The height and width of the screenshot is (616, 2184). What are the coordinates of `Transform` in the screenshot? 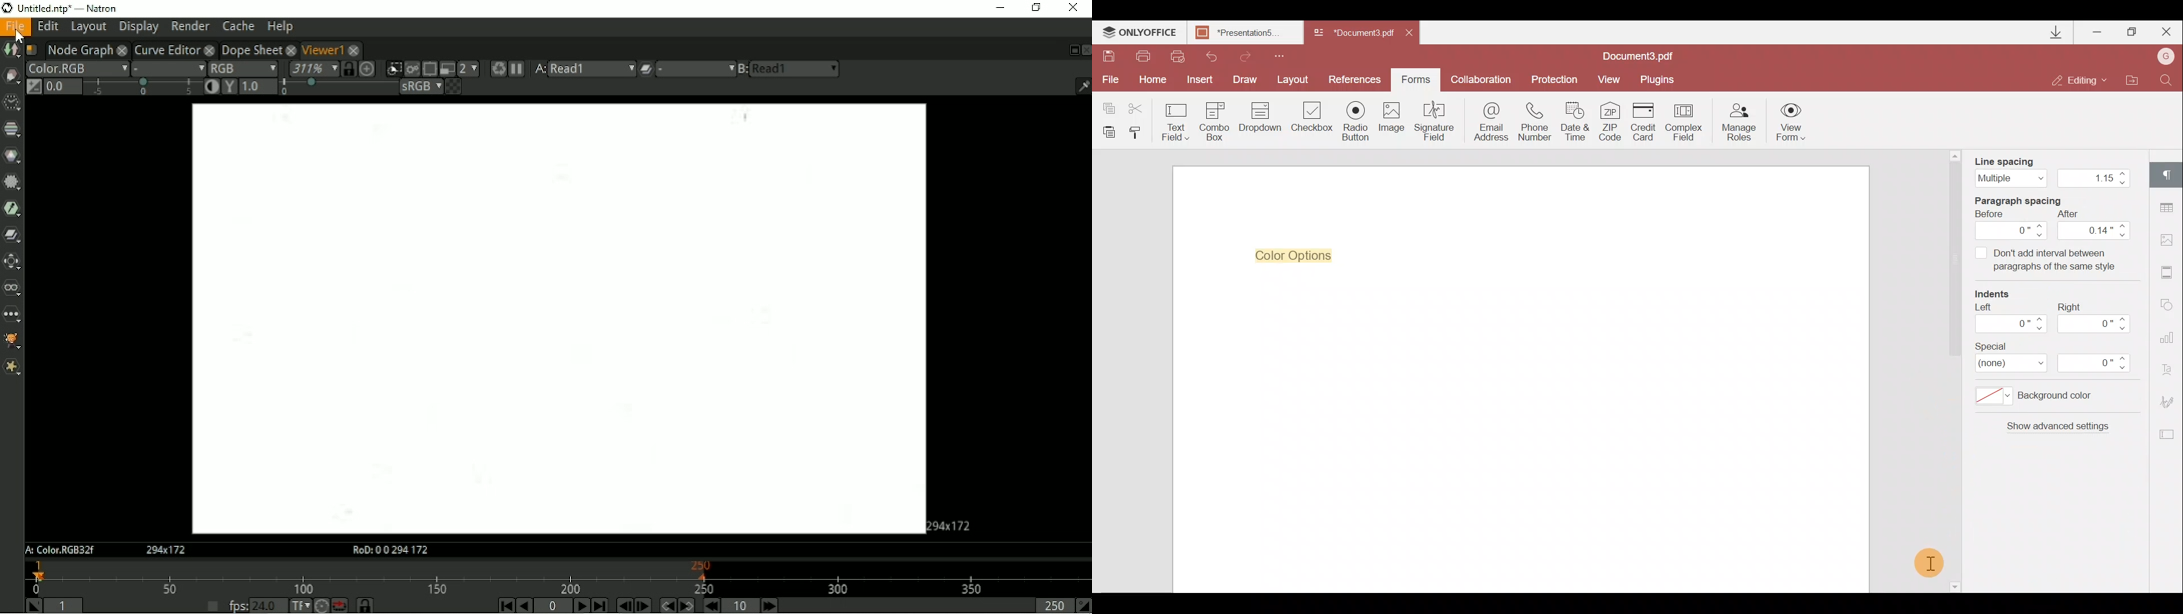 It's located at (12, 262).